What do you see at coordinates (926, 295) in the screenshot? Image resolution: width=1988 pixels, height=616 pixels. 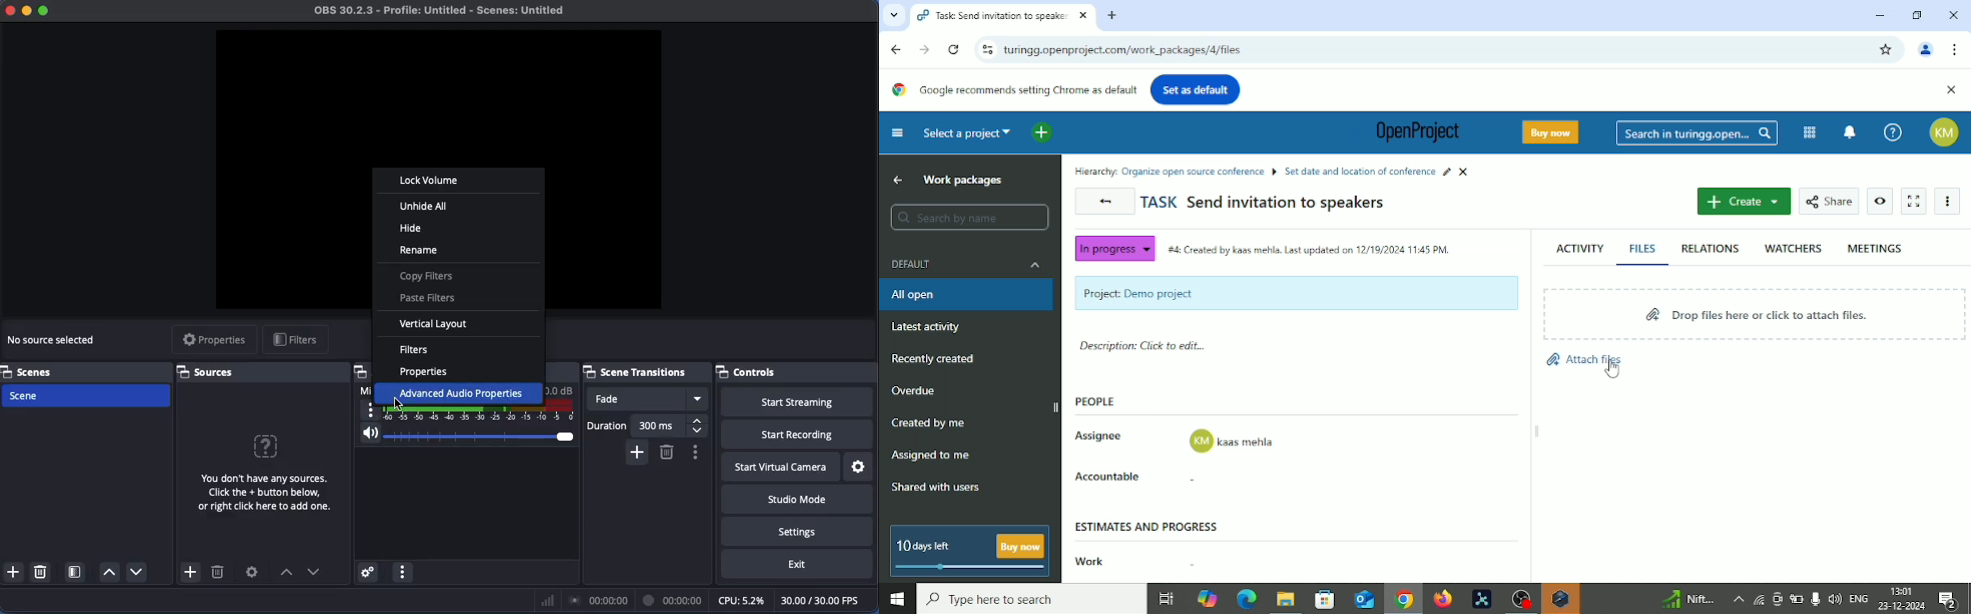 I see `All open` at bounding box center [926, 295].